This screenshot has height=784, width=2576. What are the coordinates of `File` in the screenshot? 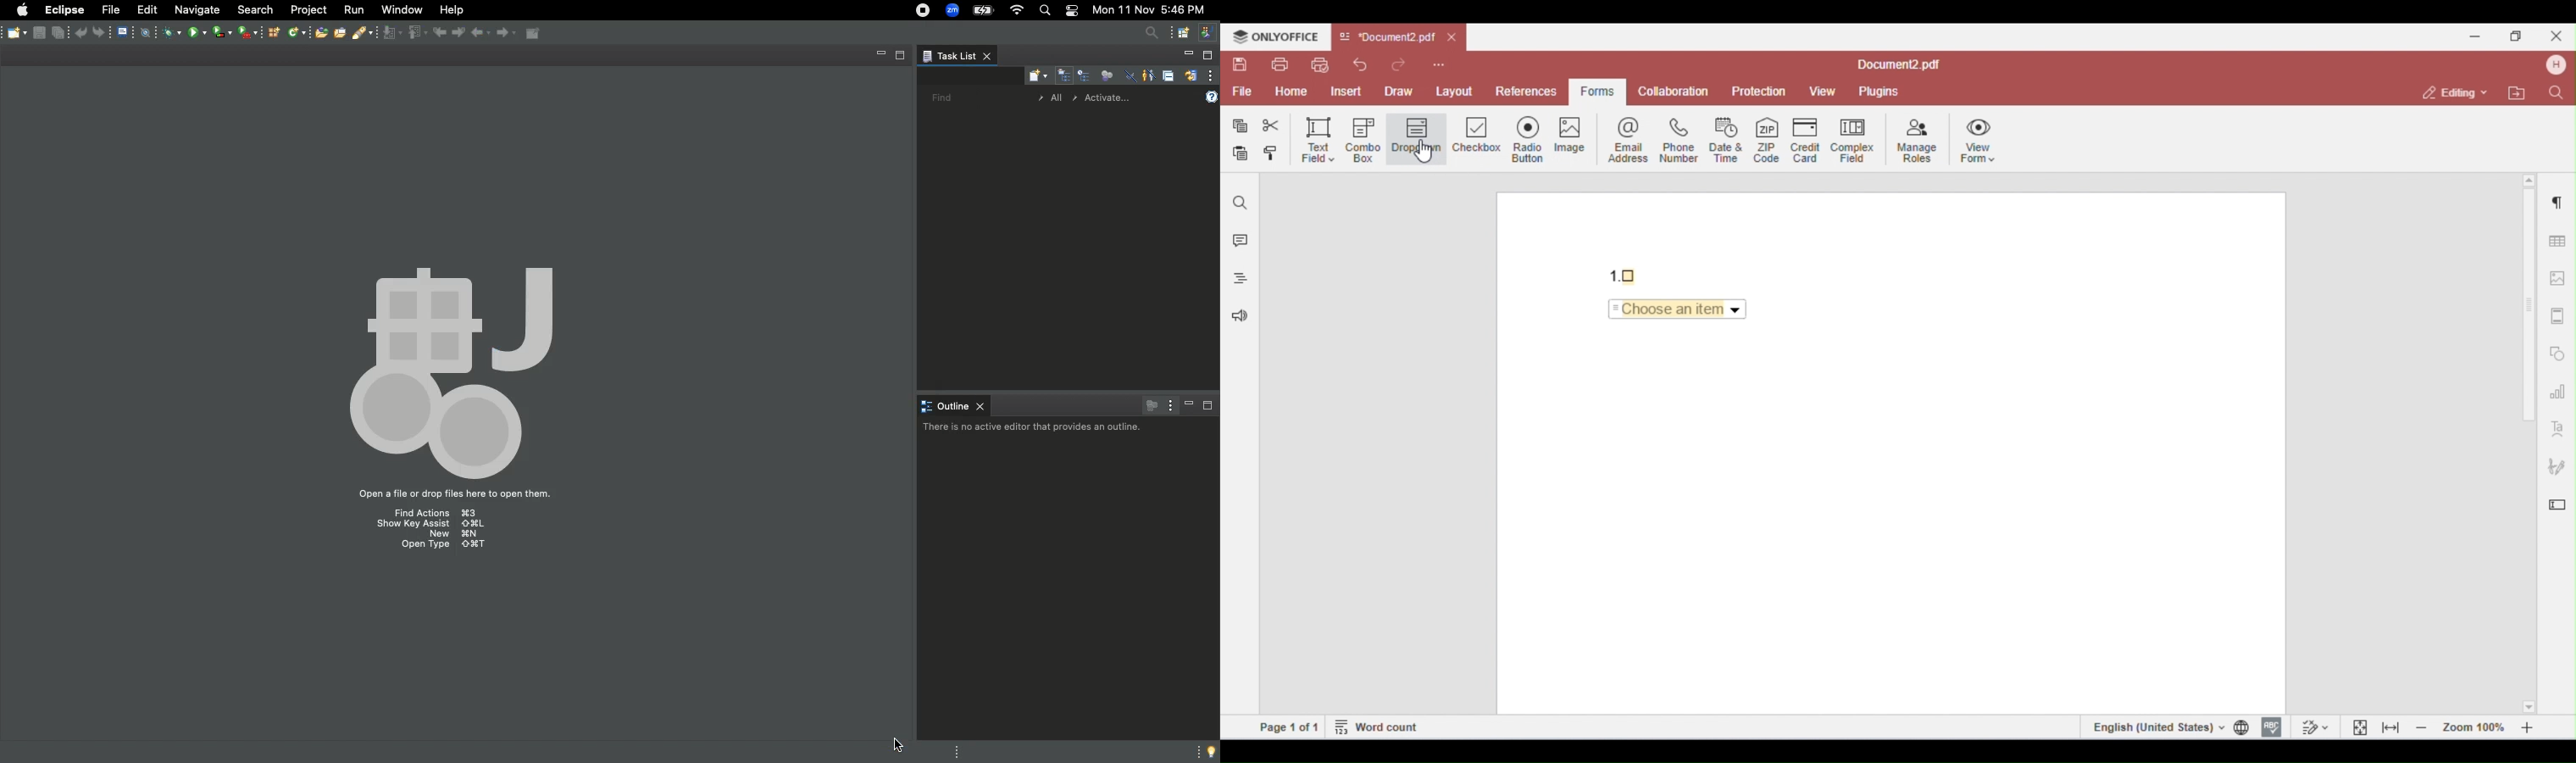 It's located at (127, 32).